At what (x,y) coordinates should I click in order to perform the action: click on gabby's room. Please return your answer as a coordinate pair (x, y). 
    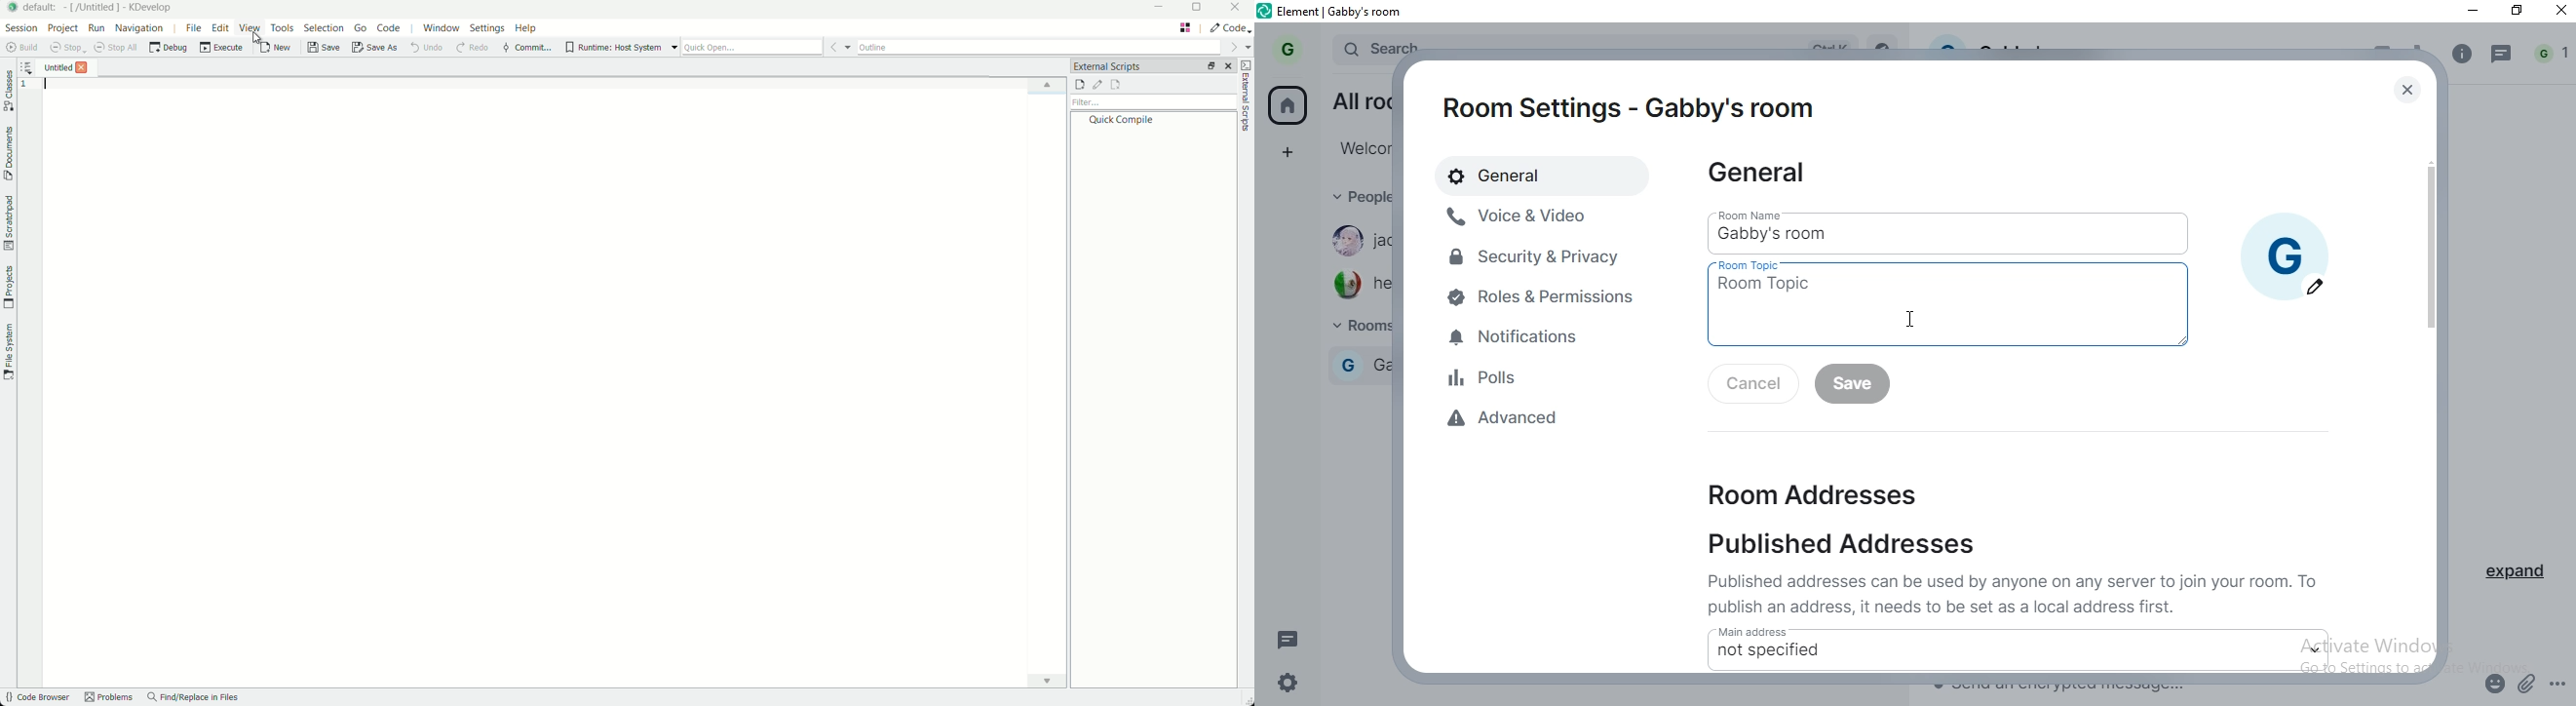
    Looking at the image, I should click on (1830, 234).